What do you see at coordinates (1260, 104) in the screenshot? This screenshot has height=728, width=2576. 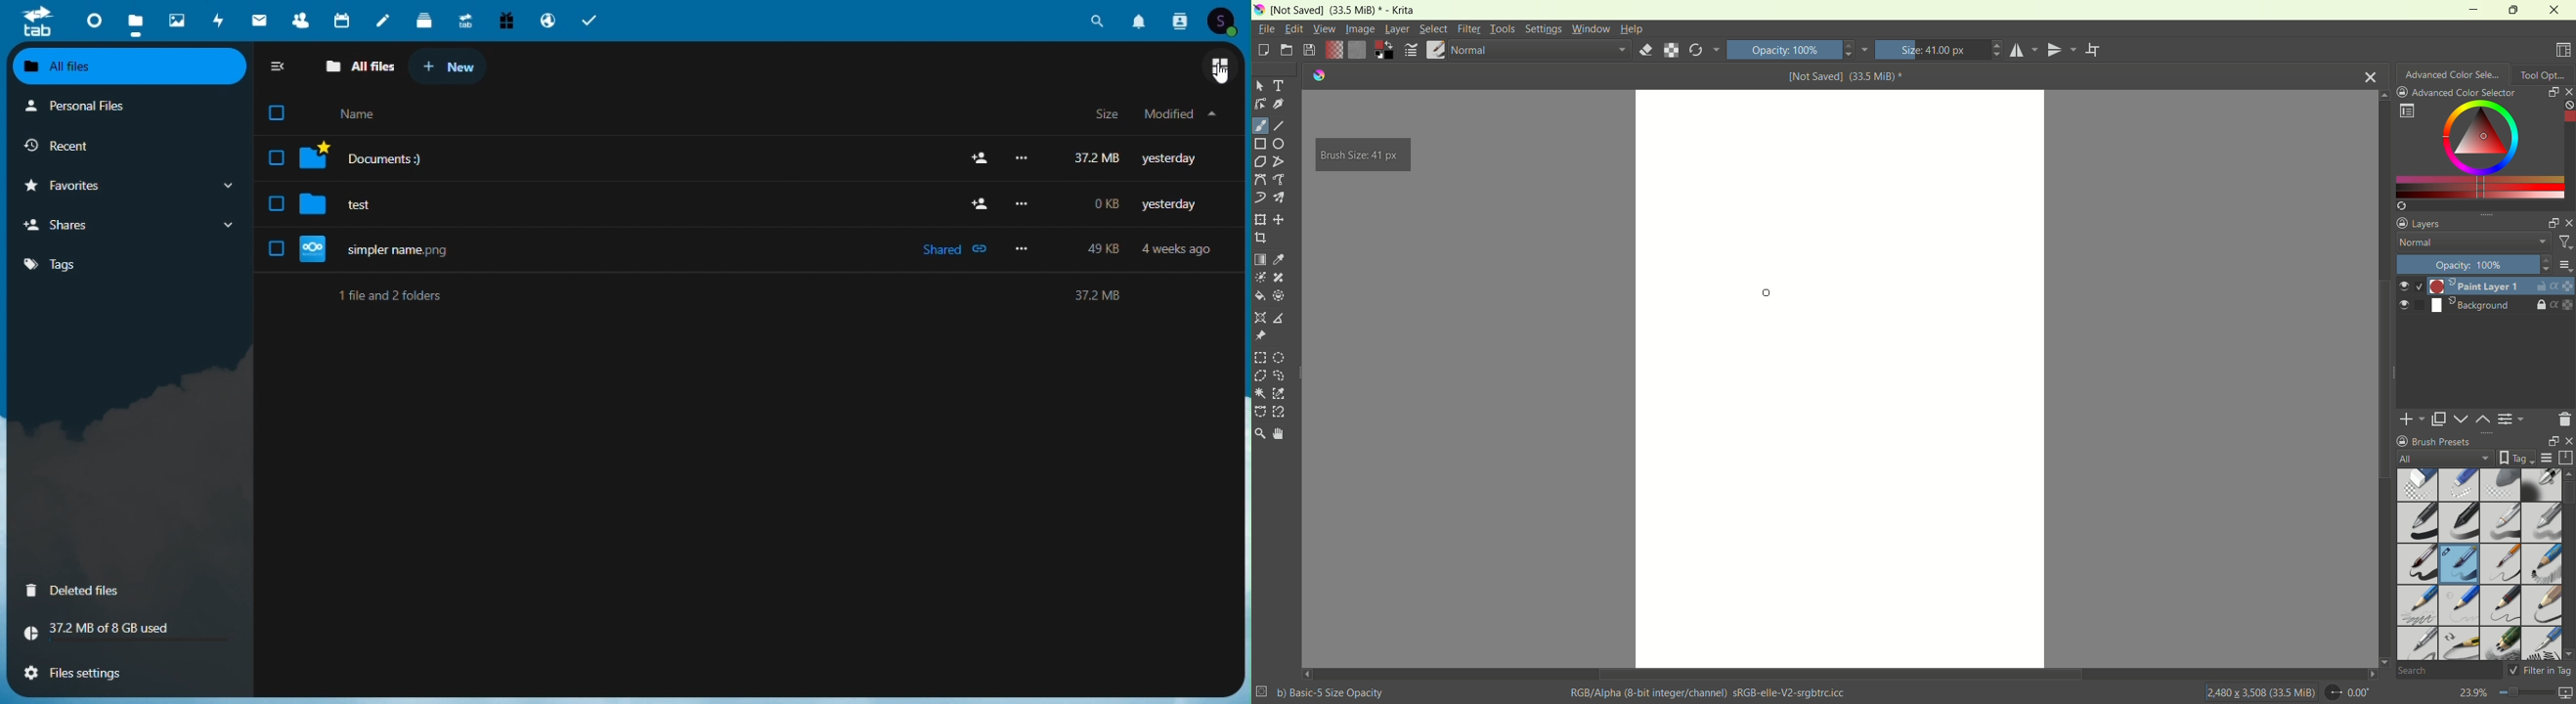 I see `edit shapes` at bounding box center [1260, 104].